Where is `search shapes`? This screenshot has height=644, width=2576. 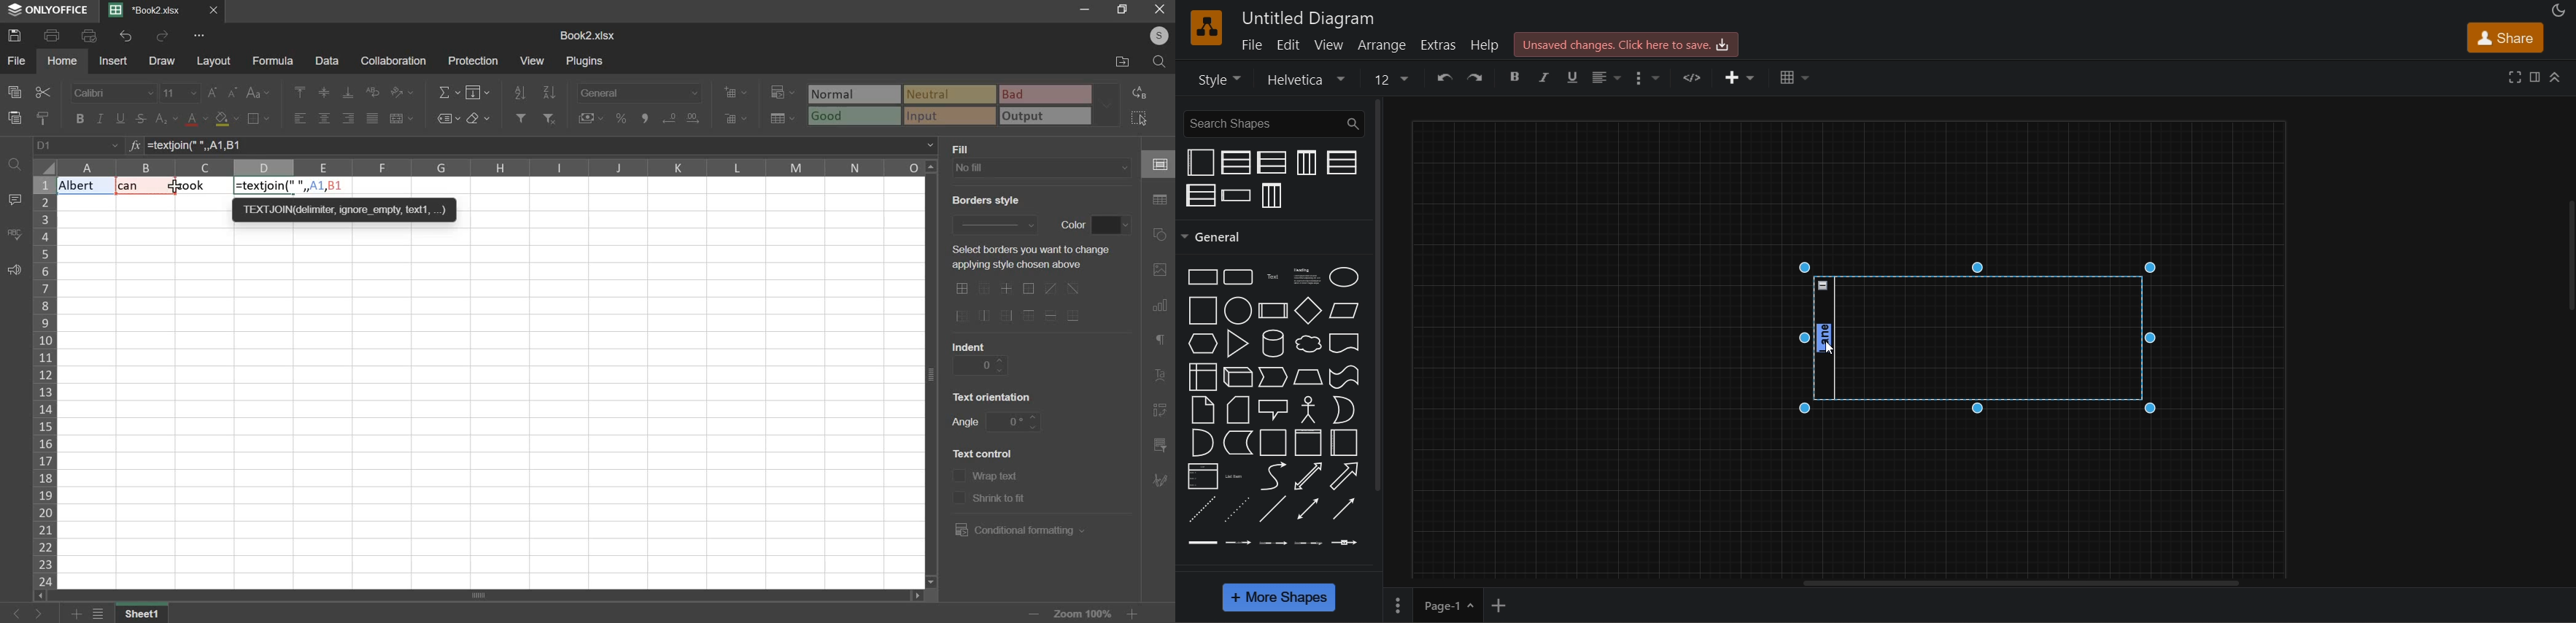
search shapes is located at coordinates (1273, 123).